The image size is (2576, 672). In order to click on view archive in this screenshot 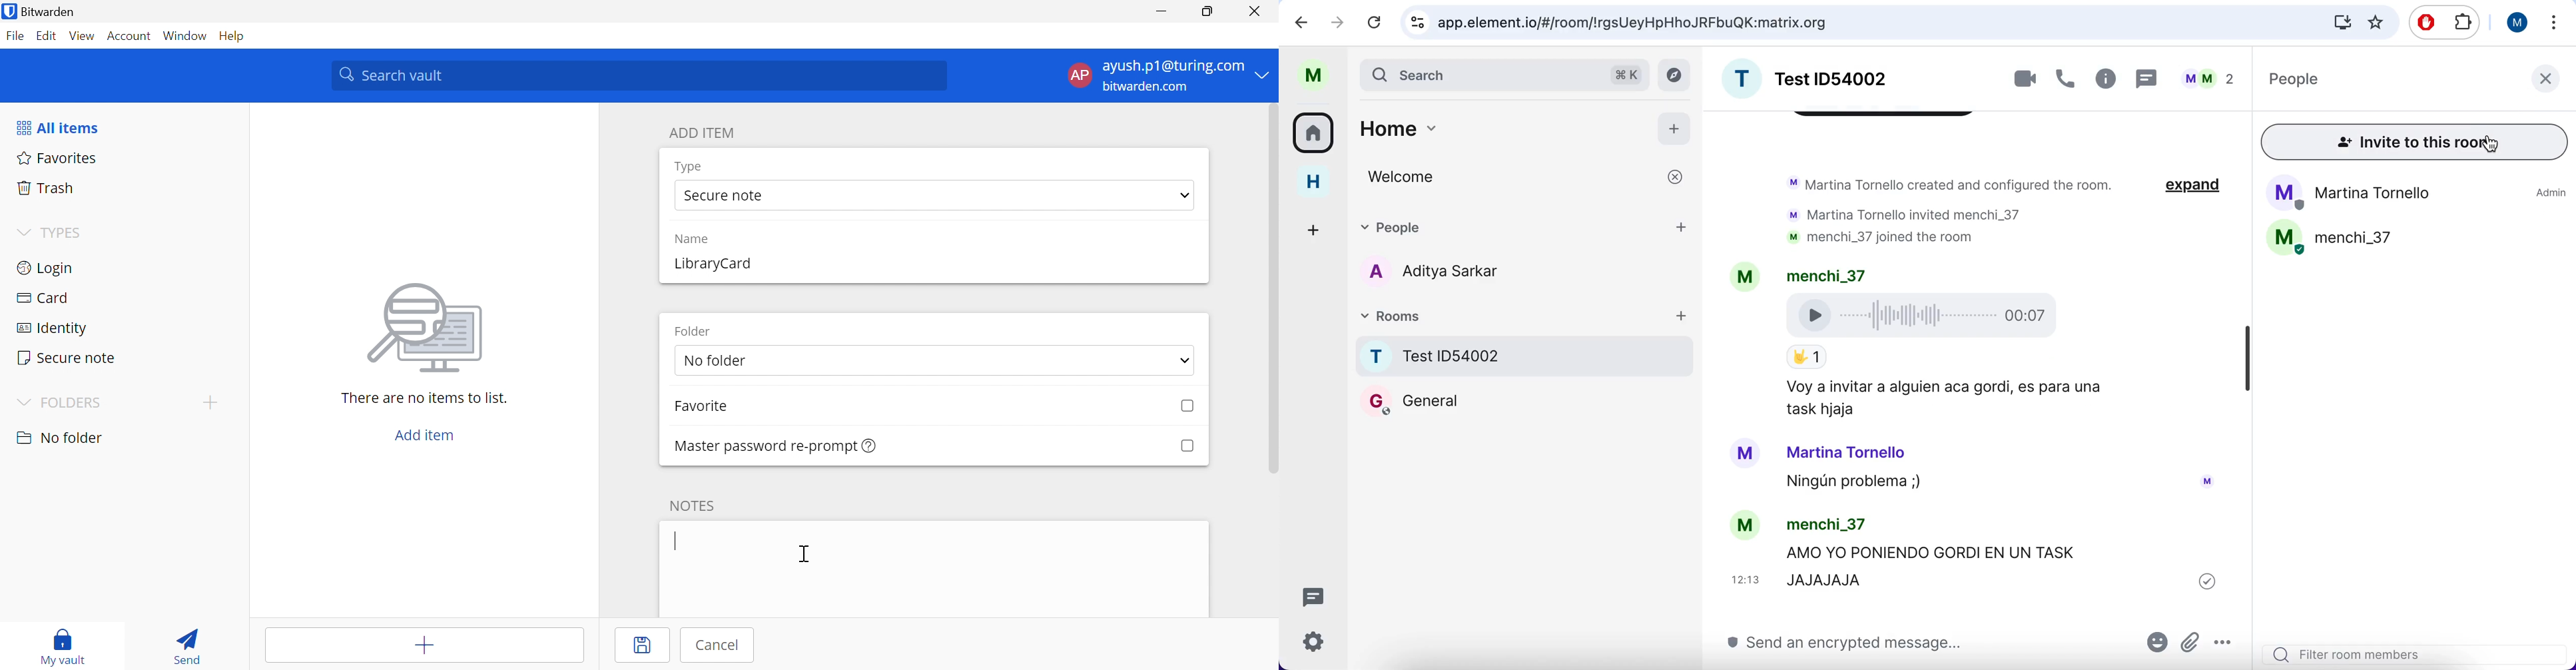, I will do `click(1673, 75)`.